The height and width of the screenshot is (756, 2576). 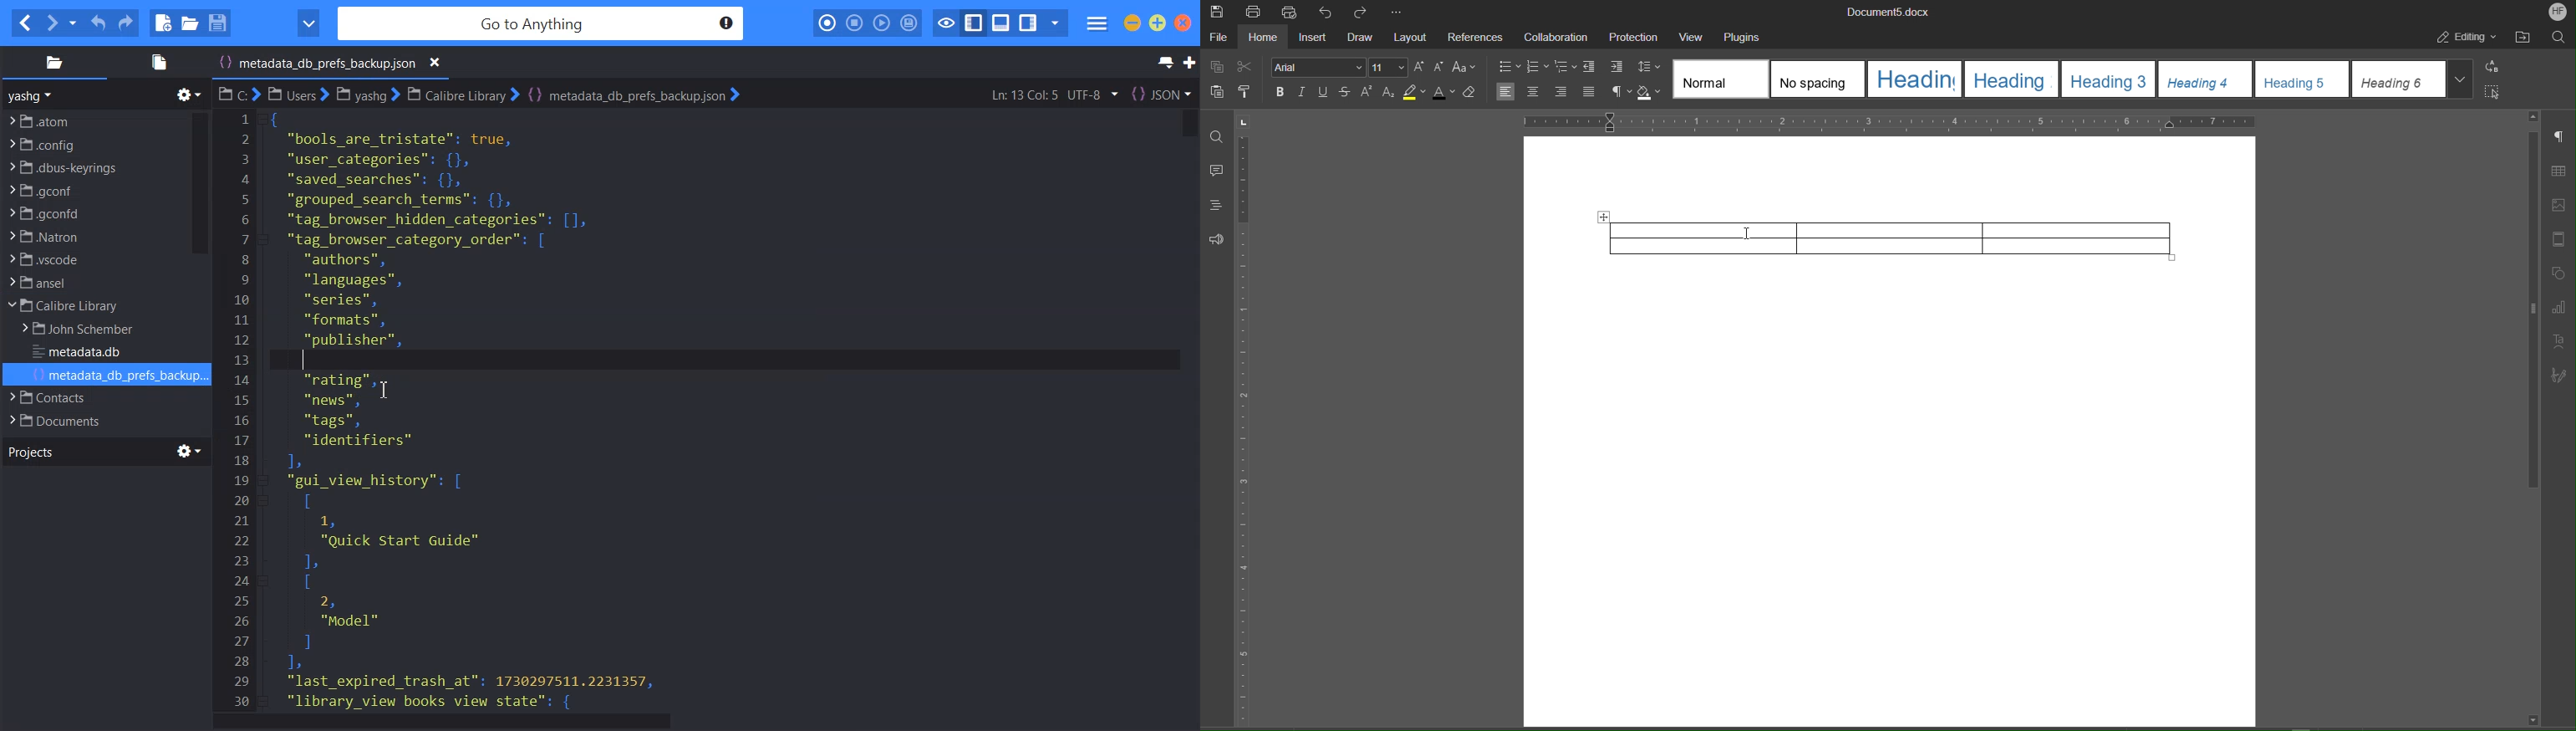 What do you see at coordinates (1415, 92) in the screenshot?
I see `Highlight` at bounding box center [1415, 92].